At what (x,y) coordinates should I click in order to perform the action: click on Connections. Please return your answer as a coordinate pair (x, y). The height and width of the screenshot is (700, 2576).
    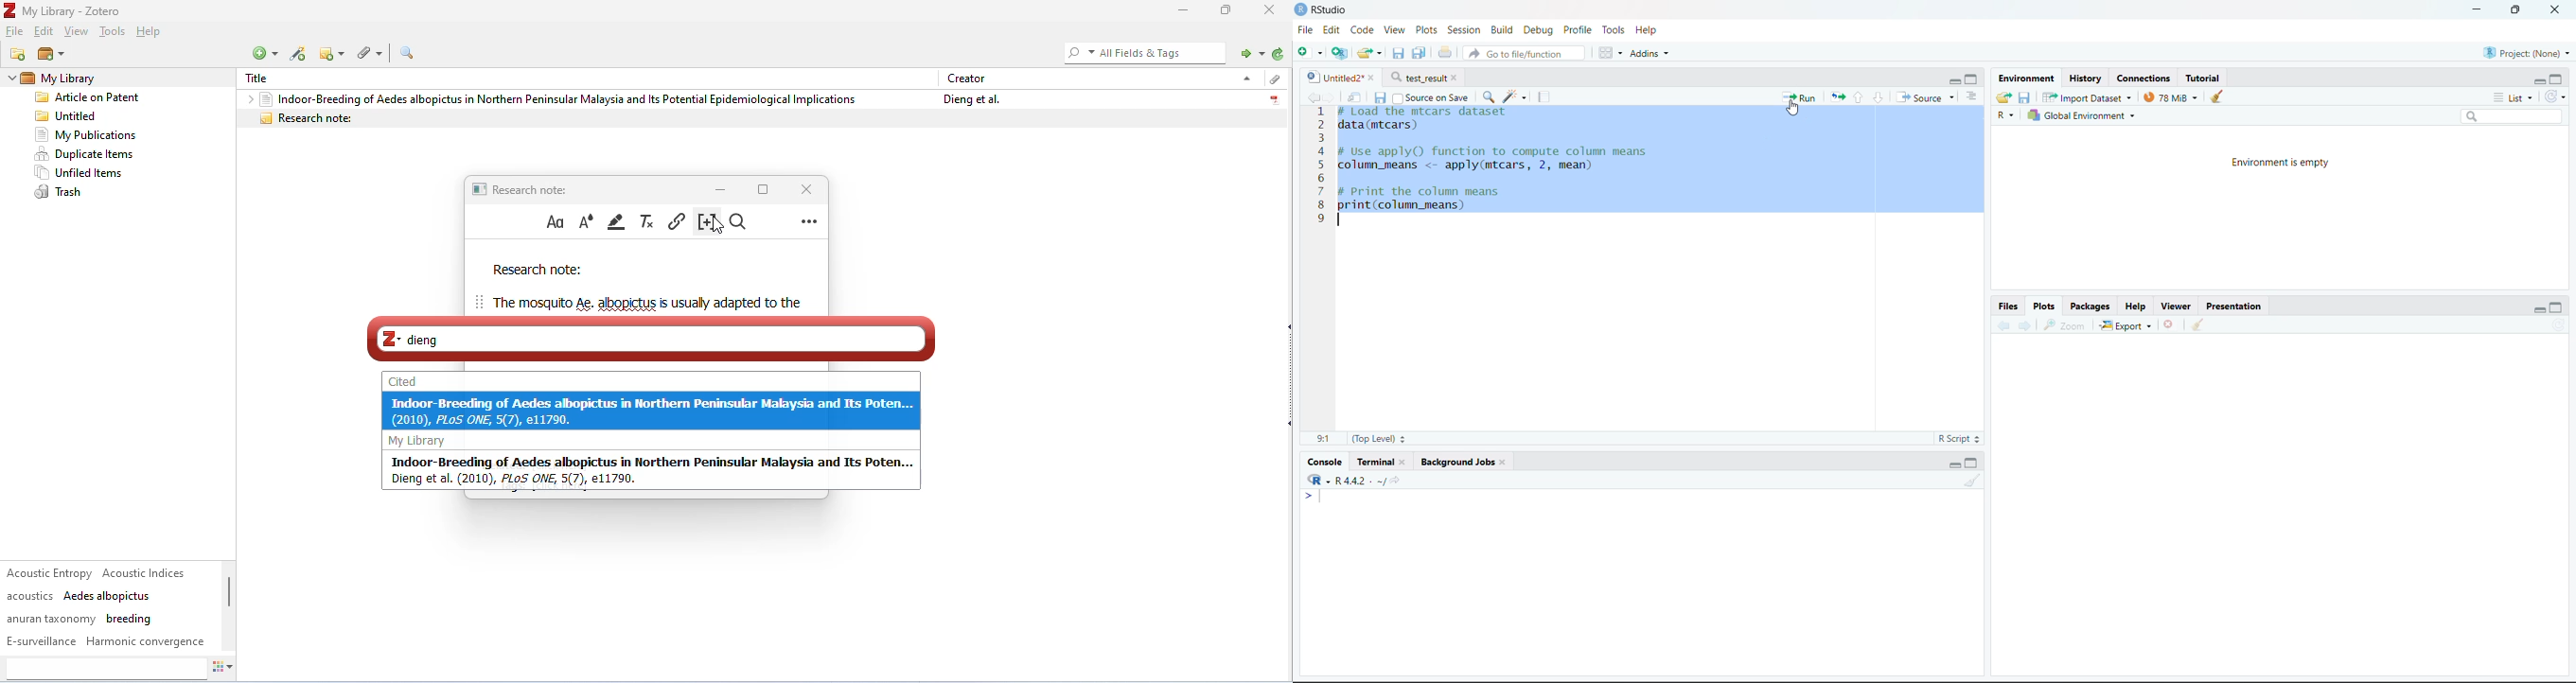
    Looking at the image, I should click on (2145, 78).